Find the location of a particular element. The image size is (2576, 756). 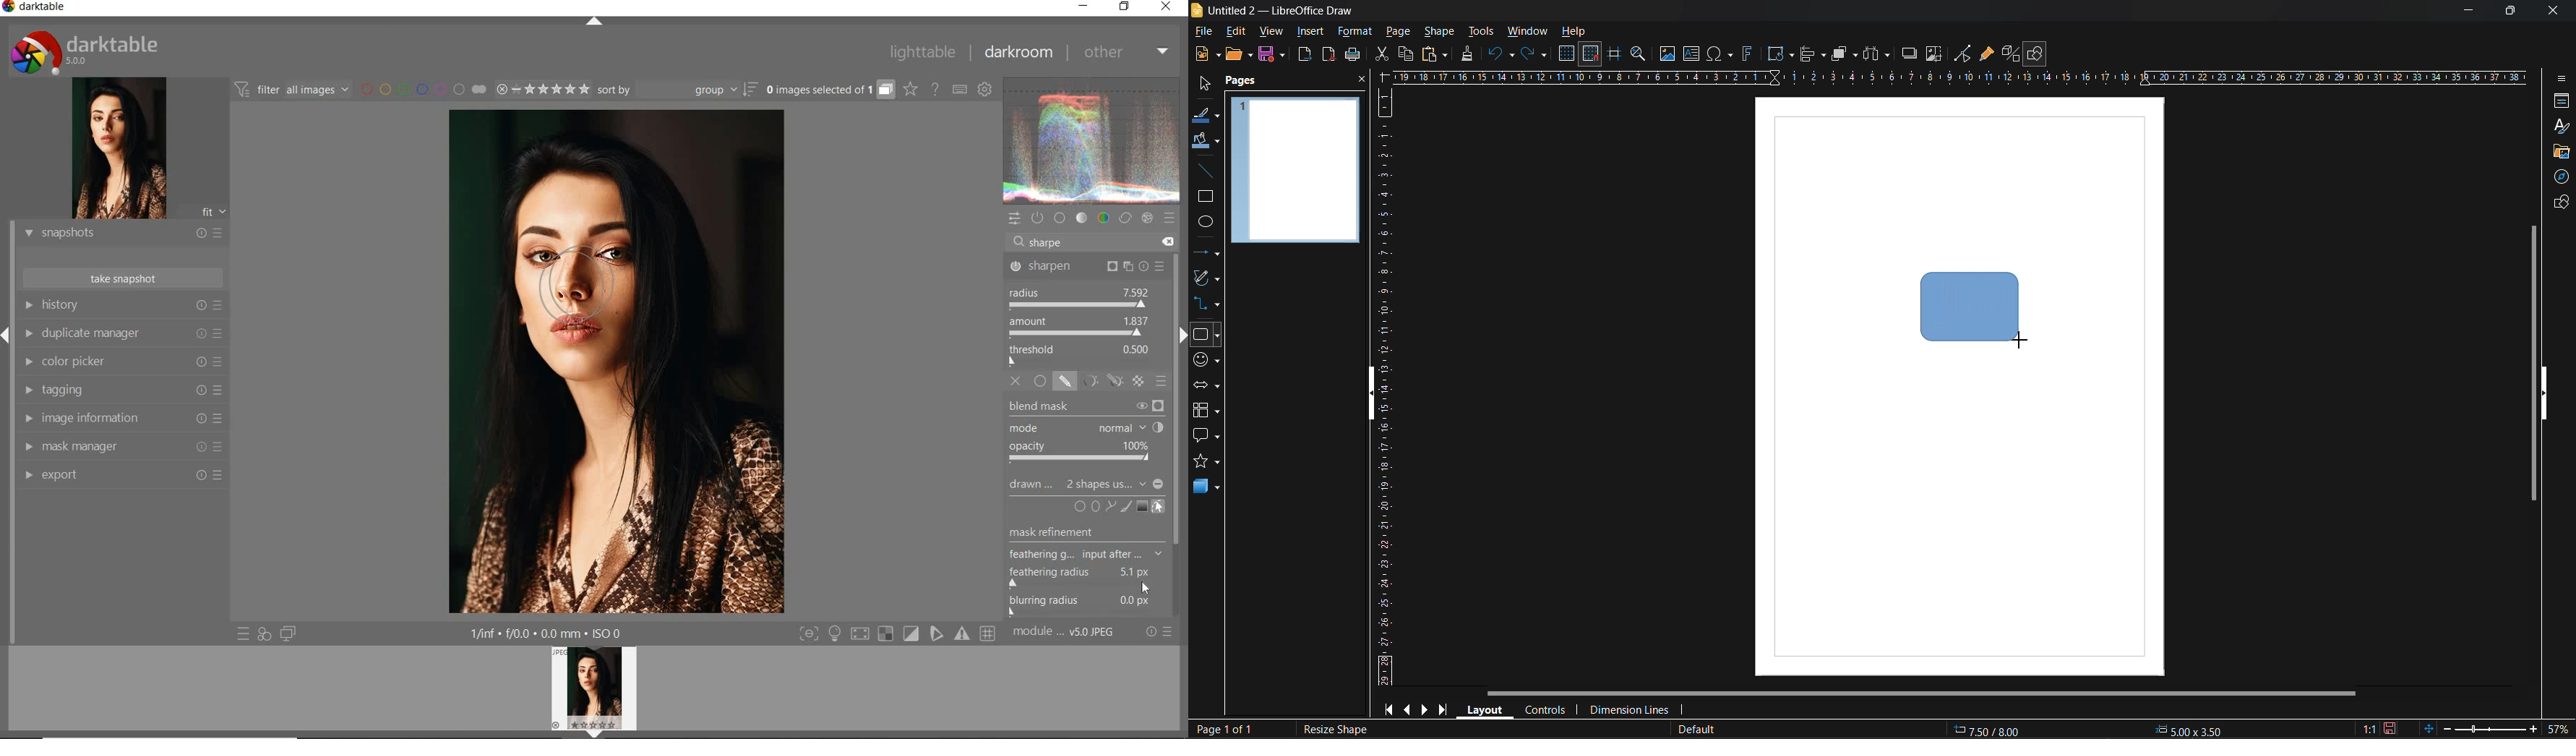

redo is located at coordinates (1534, 55).